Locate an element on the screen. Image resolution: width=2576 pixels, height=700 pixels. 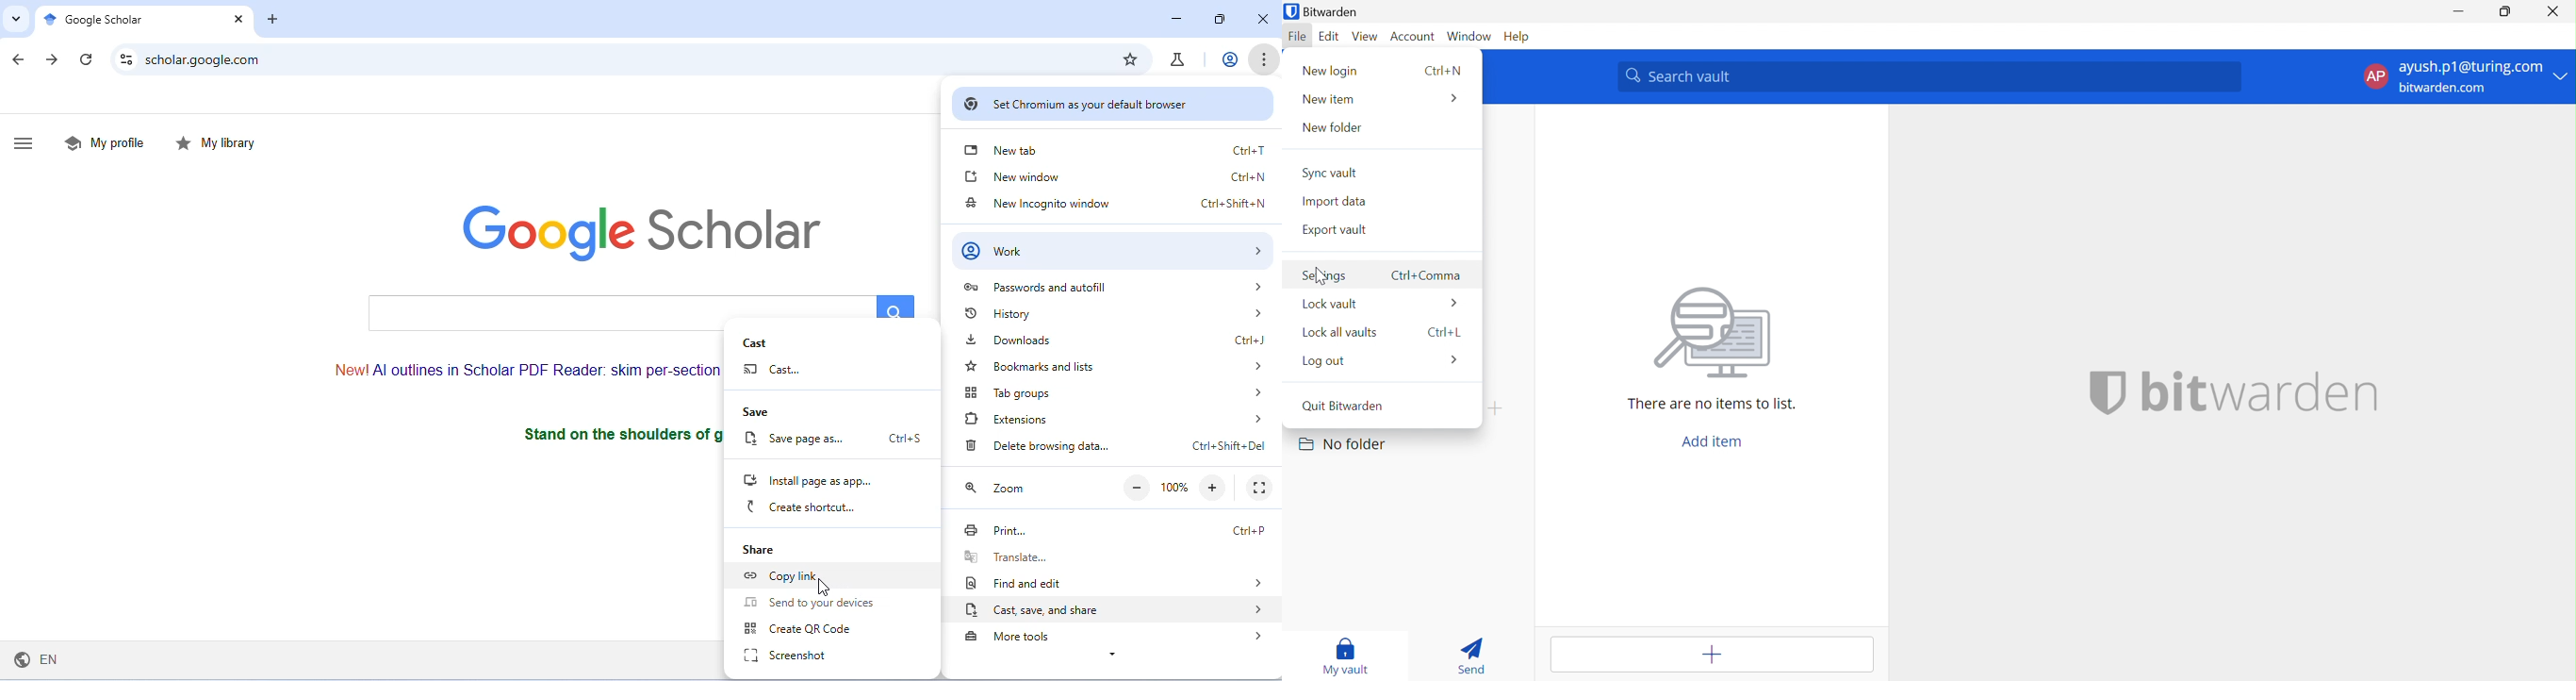
Lock vault is located at coordinates (1331, 301).